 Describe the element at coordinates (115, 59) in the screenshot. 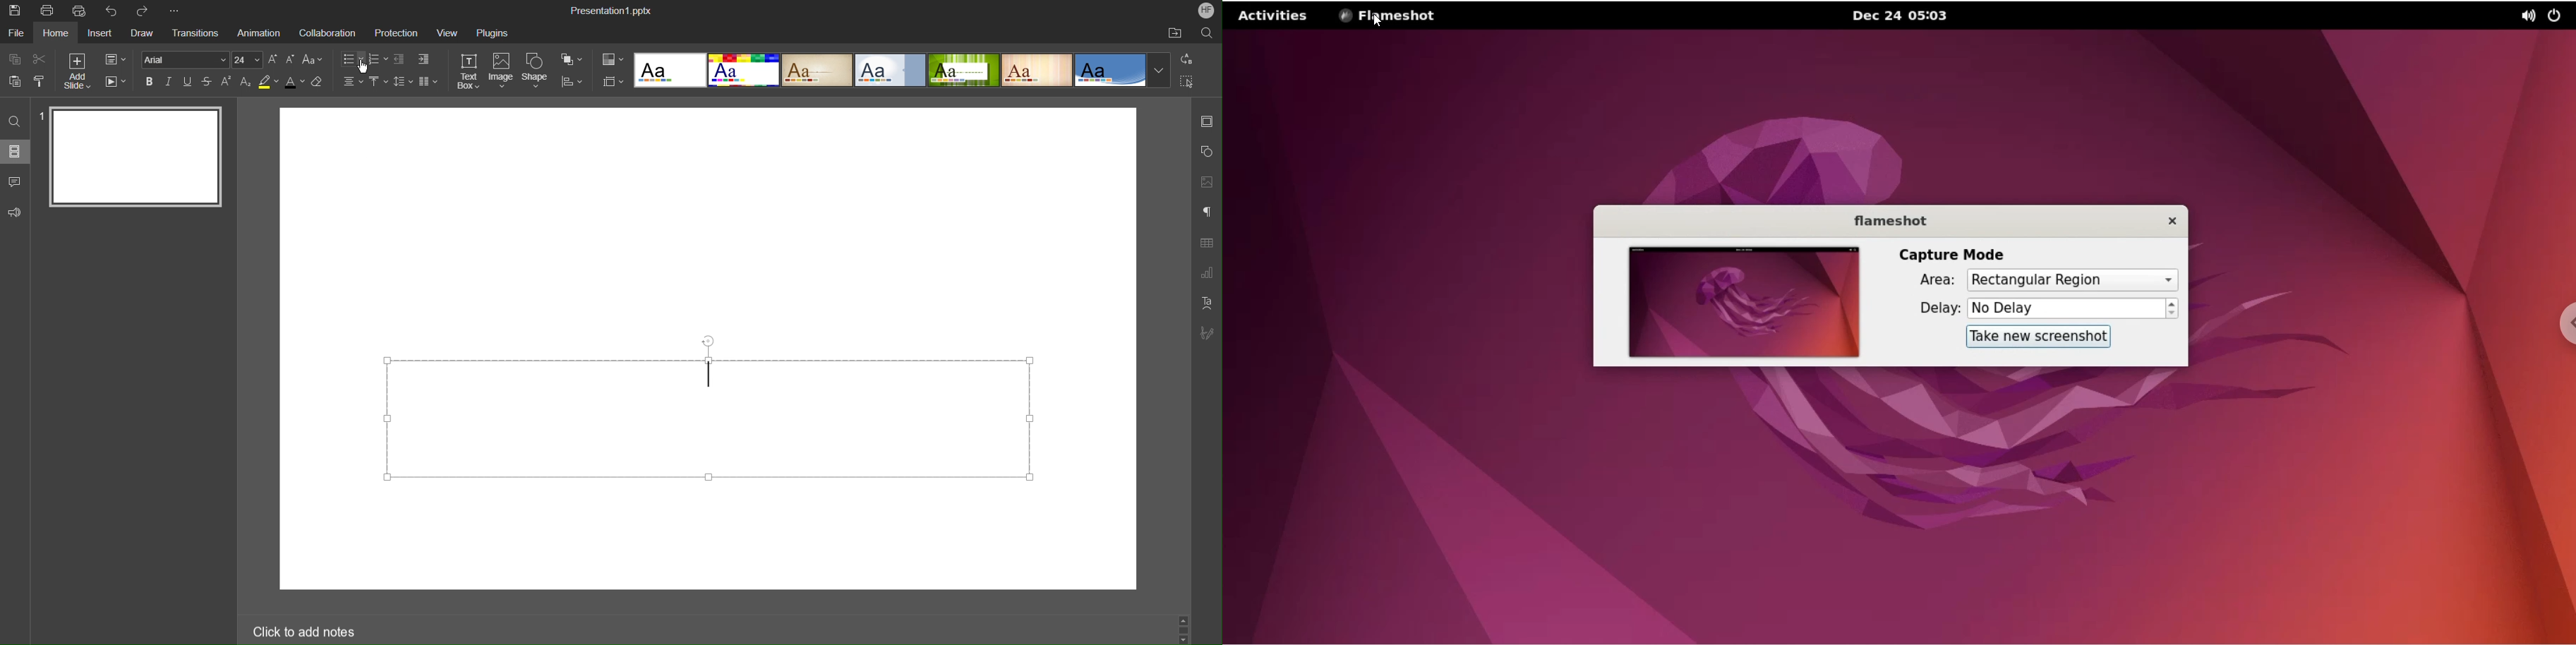

I see `Slide Settings` at that location.